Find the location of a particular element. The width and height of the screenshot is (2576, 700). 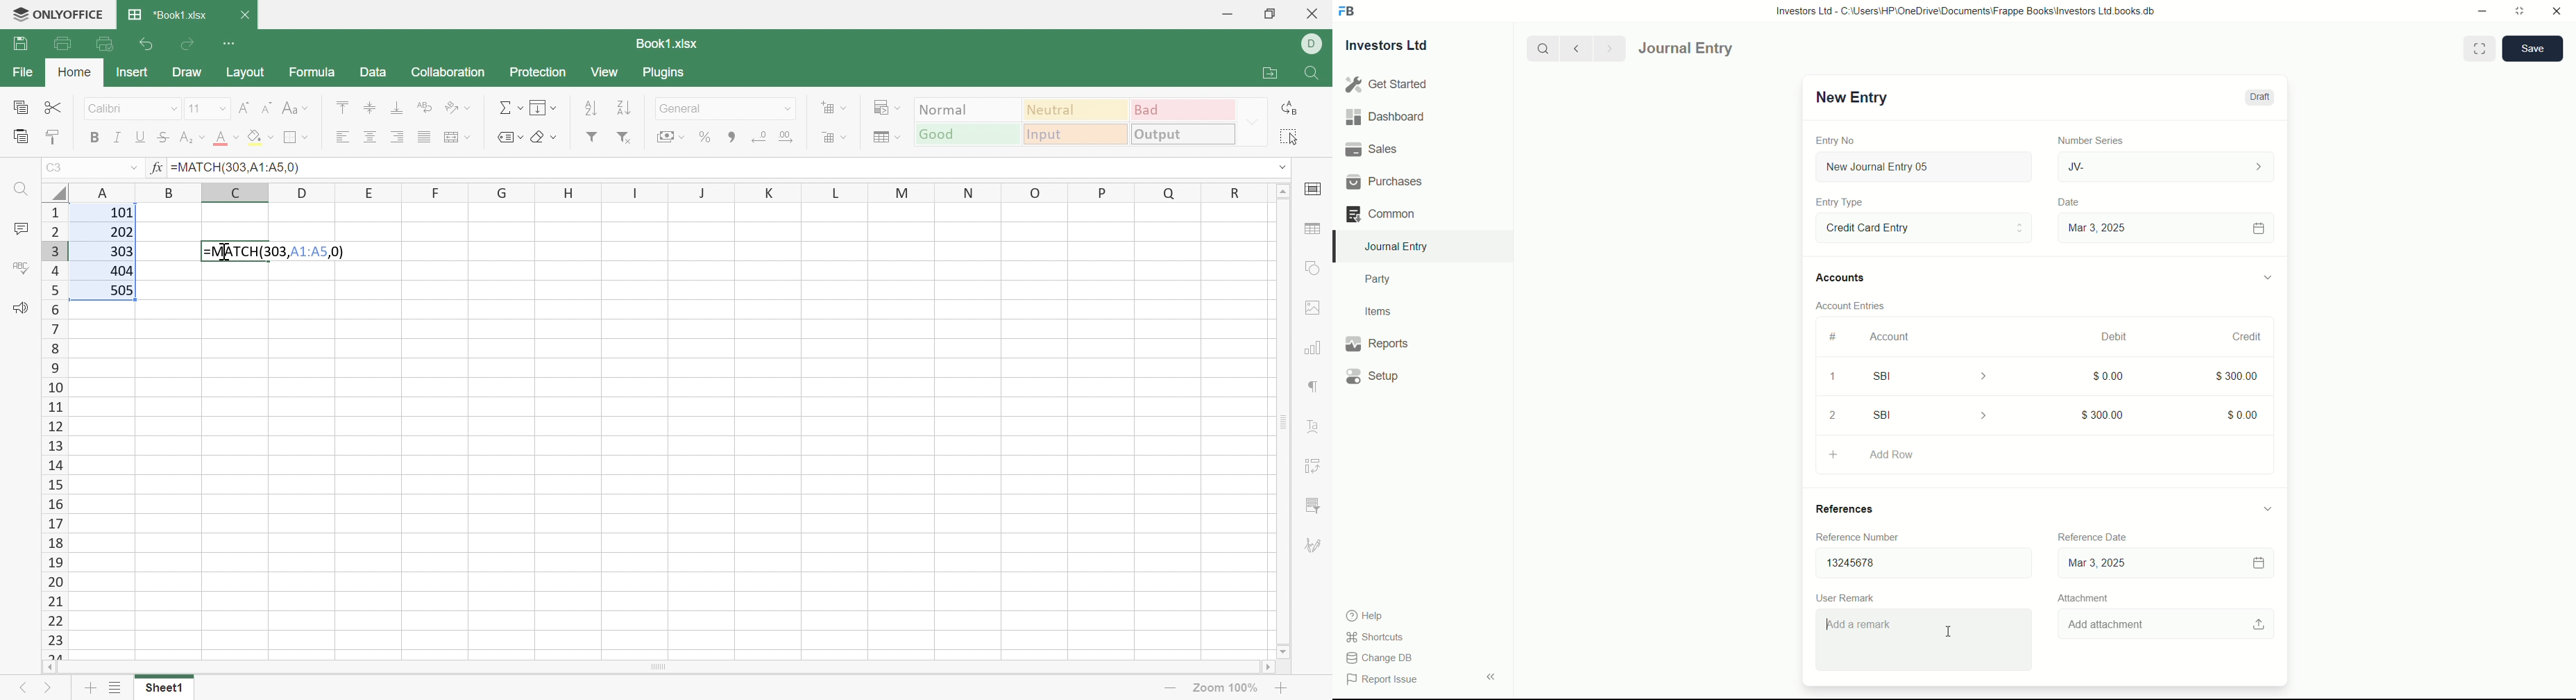

Fill is located at coordinates (543, 108).